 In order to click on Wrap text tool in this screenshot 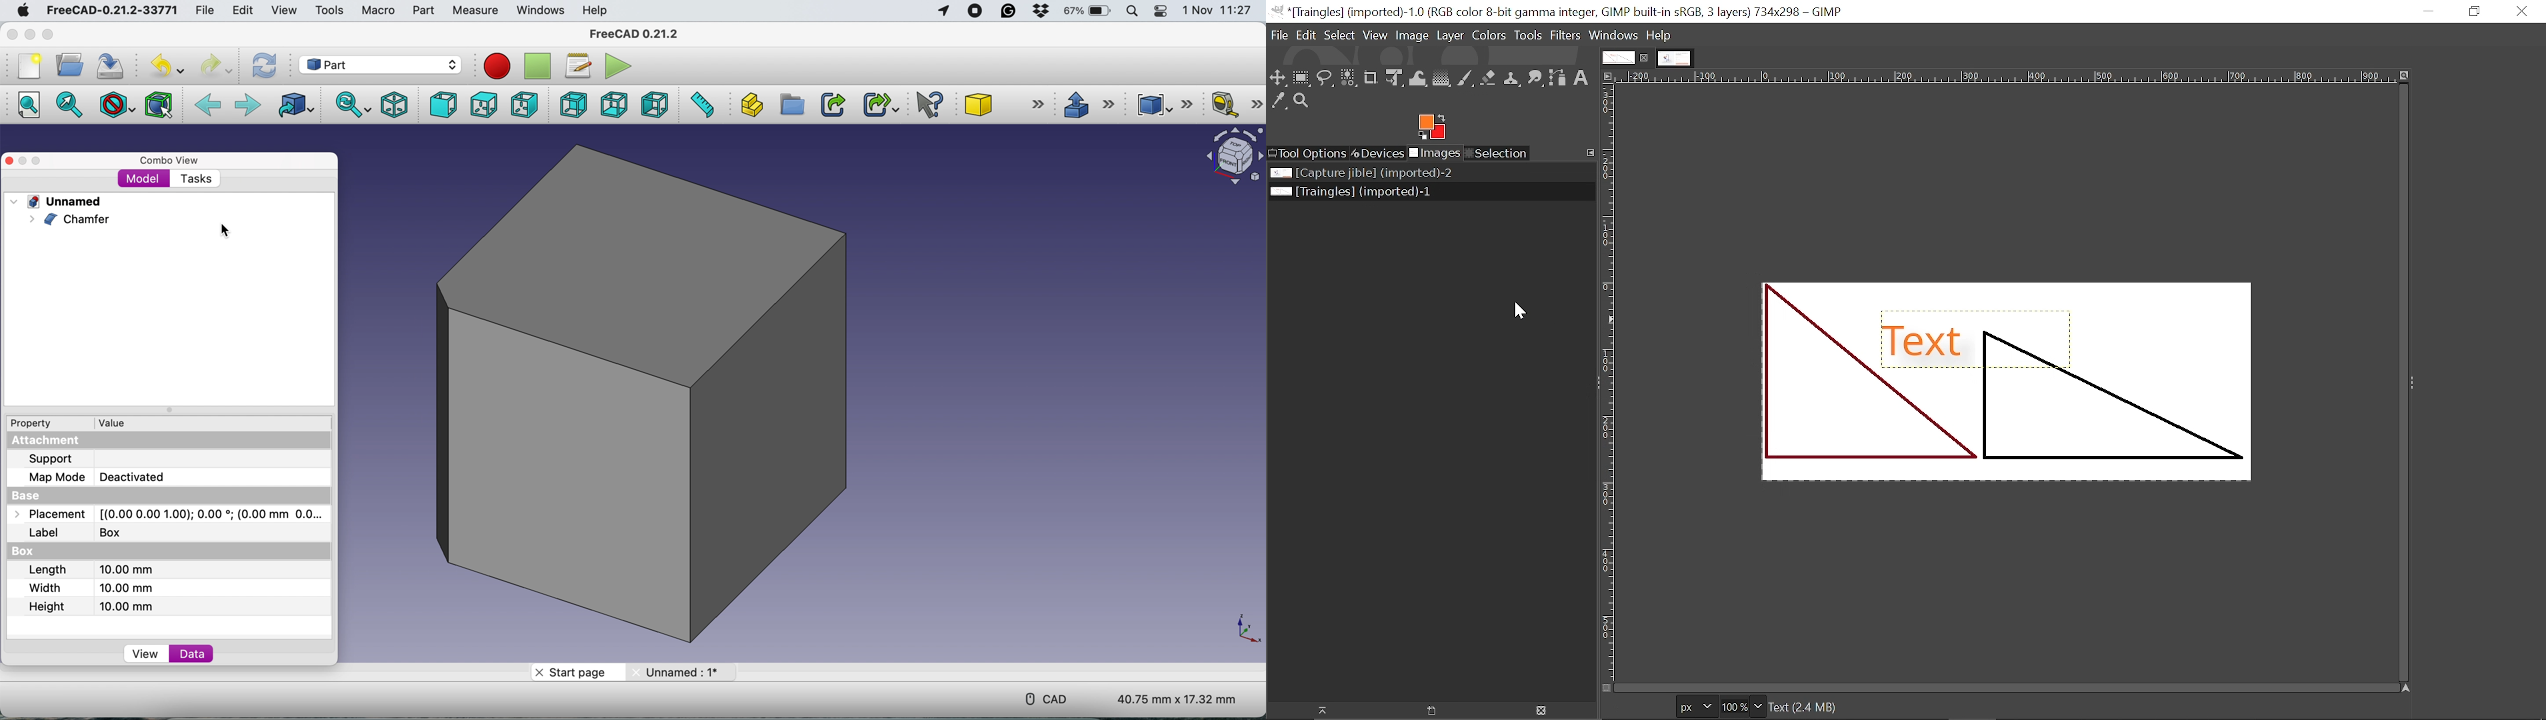, I will do `click(1418, 78)`.